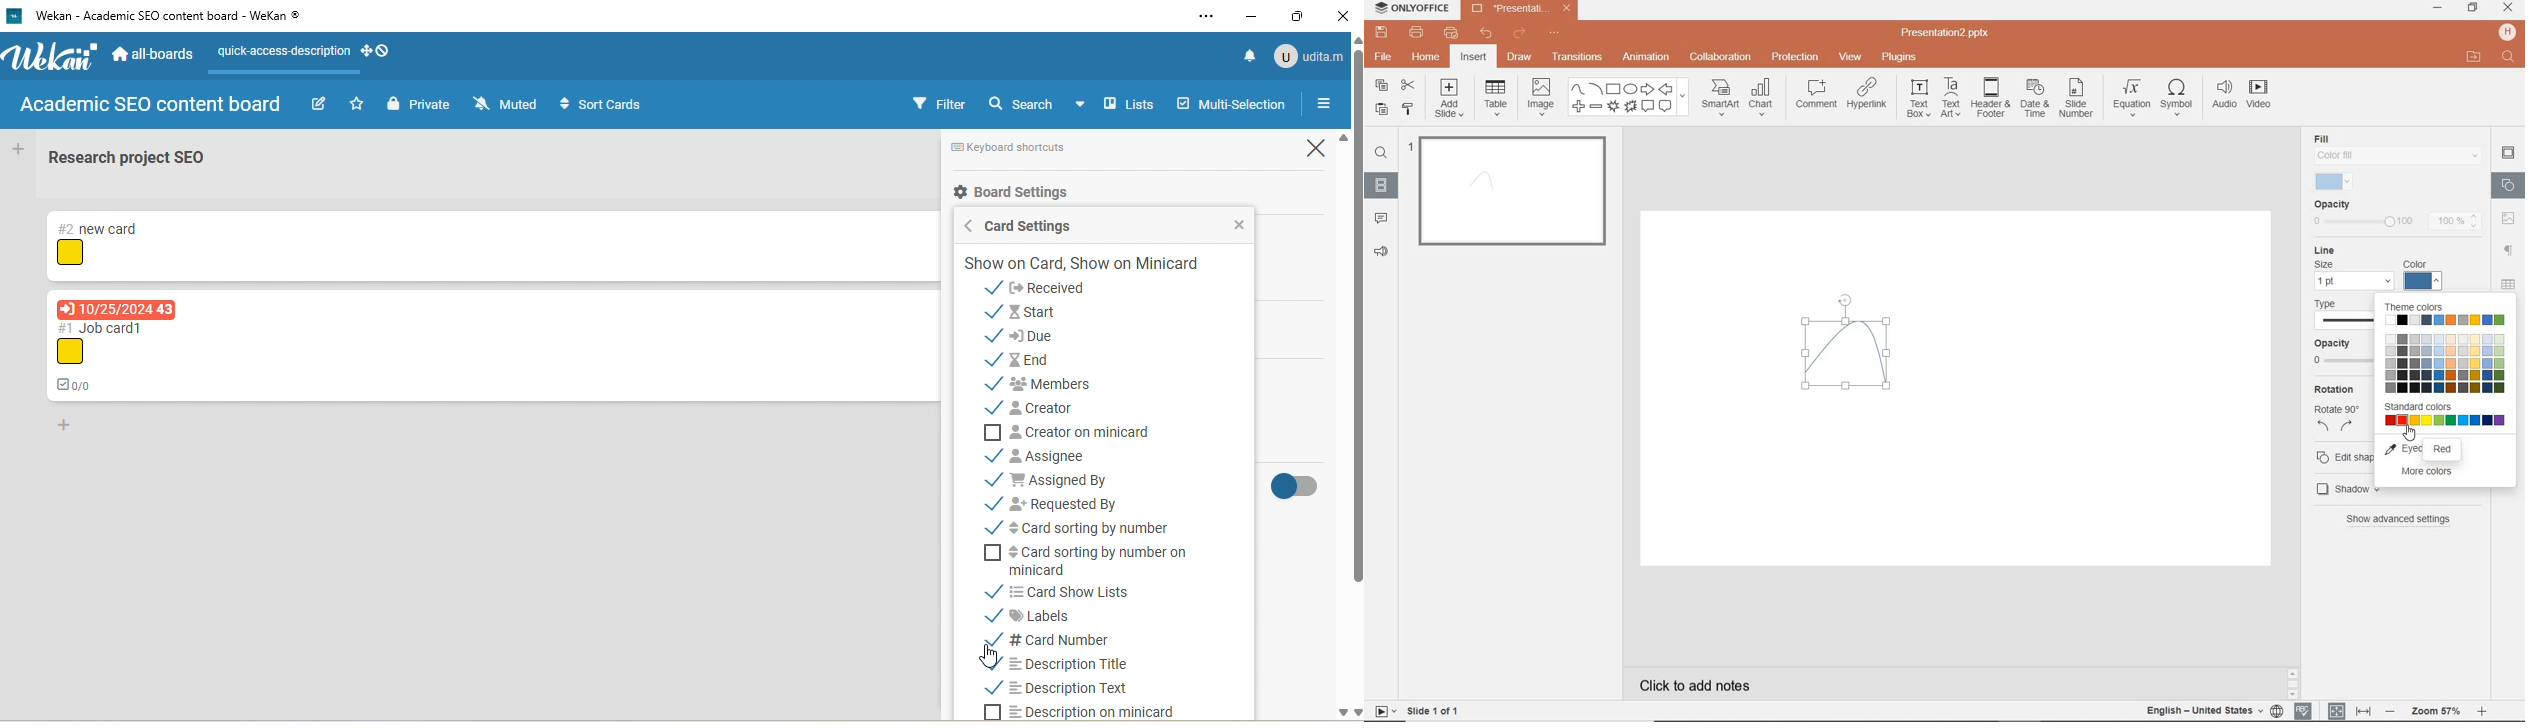  What do you see at coordinates (1234, 224) in the screenshot?
I see `close` at bounding box center [1234, 224].